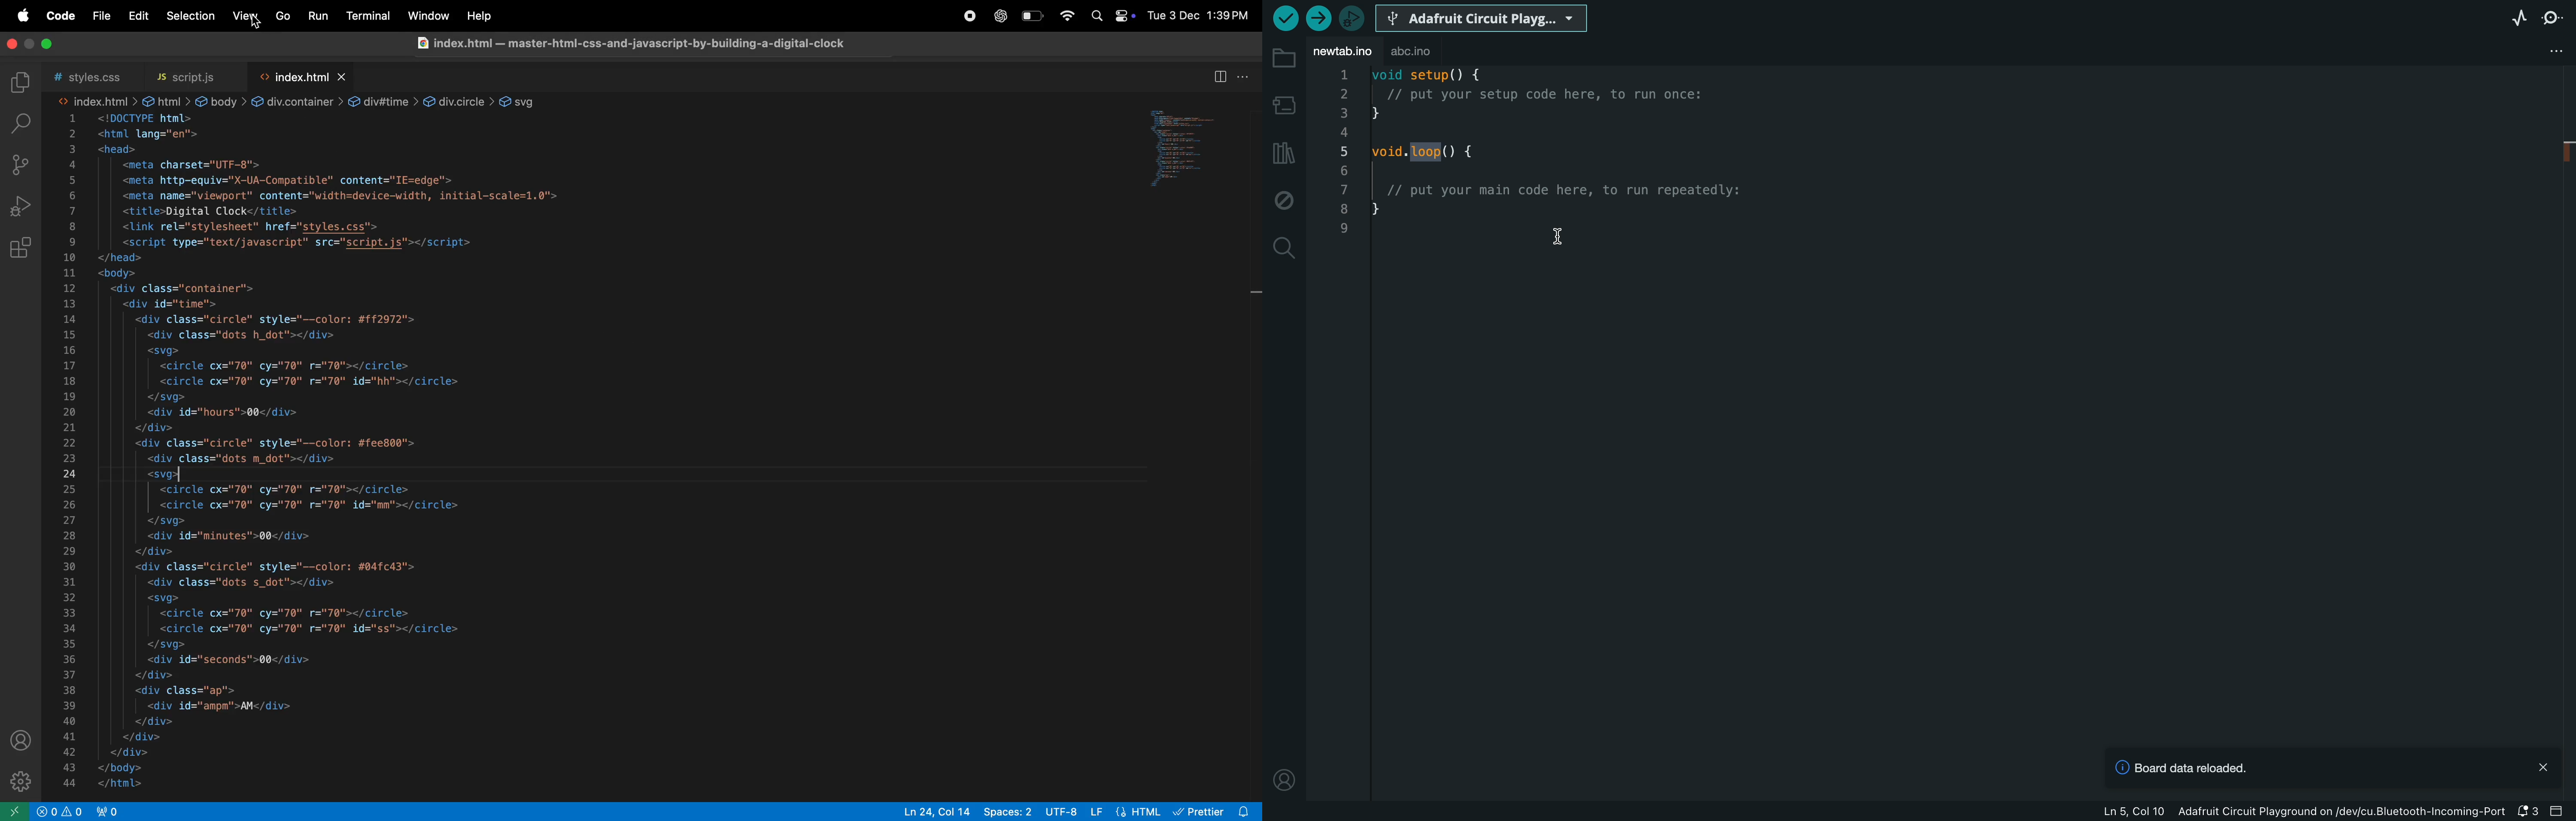 This screenshot has height=840, width=2576. Describe the element at coordinates (965, 16) in the screenshot. I see `record` at that location.